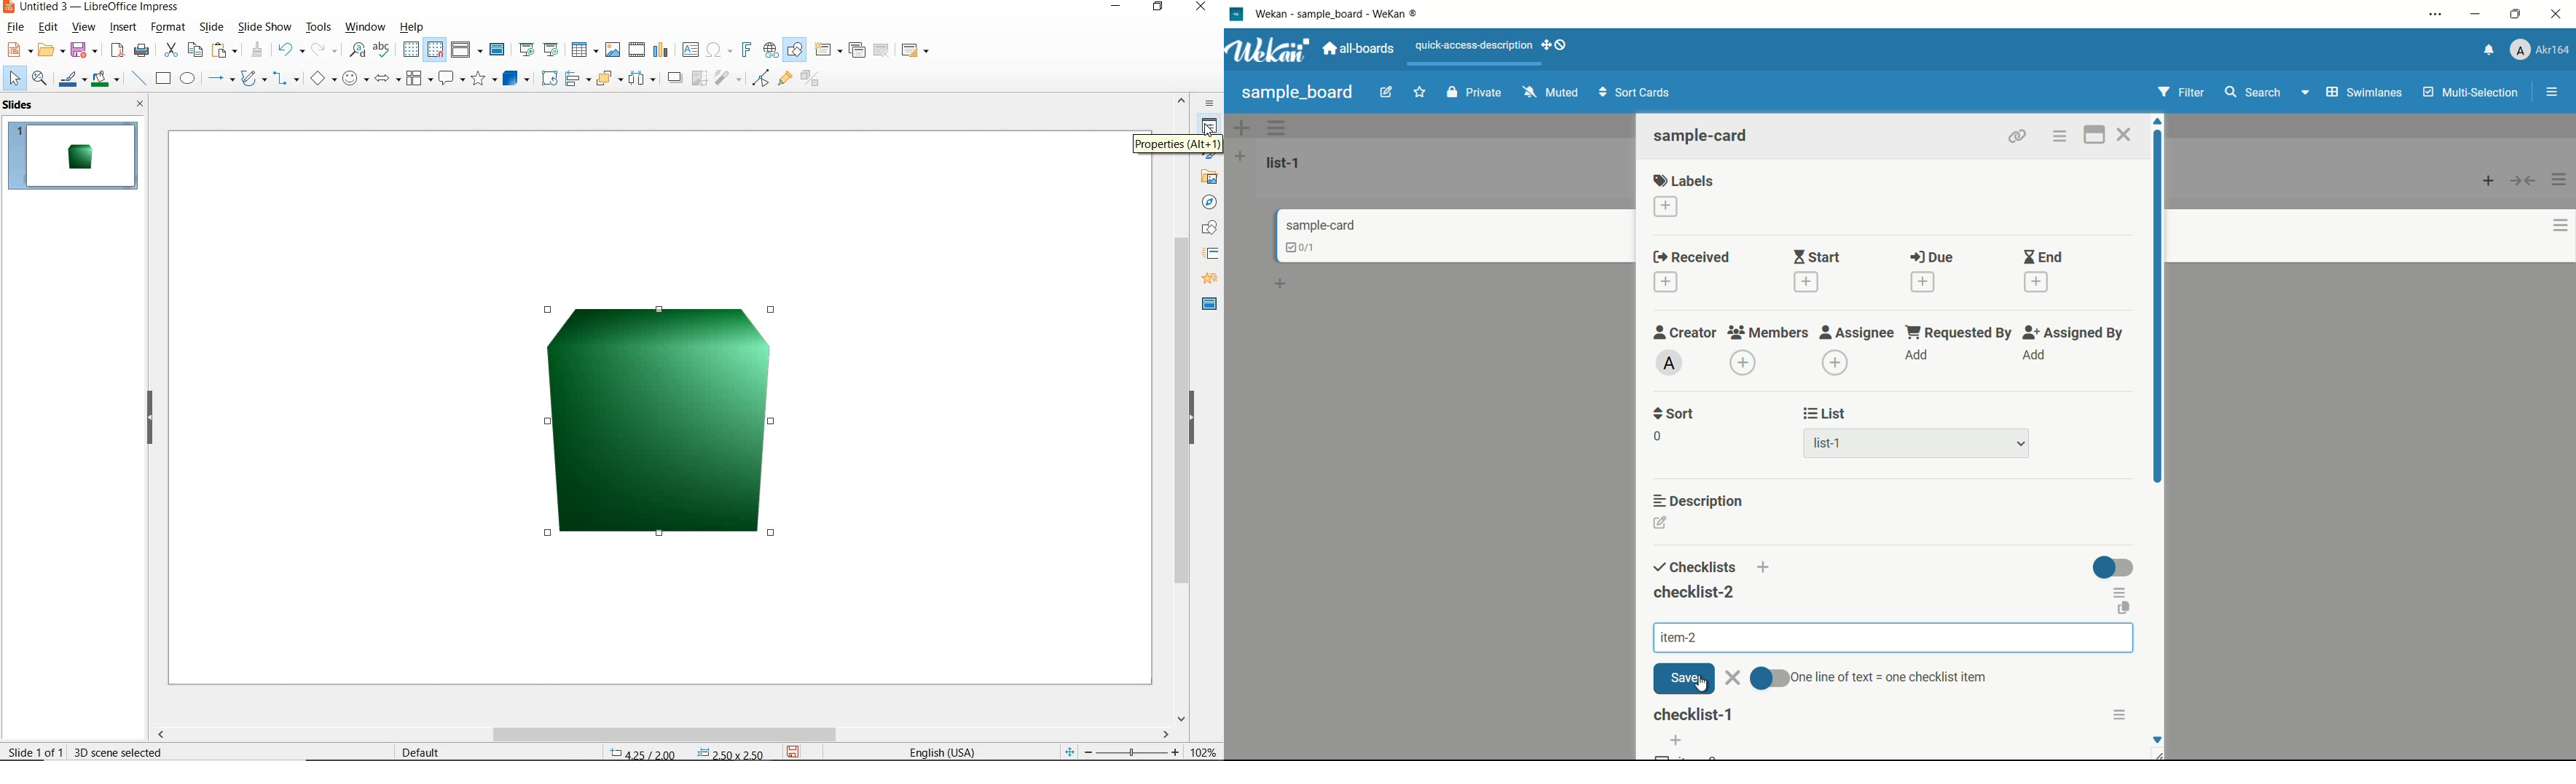 This screenshot has height=784, width=2576. Describe the element at coordinates (23, 106) in the screenshot. I see `SLIDES` at that location.